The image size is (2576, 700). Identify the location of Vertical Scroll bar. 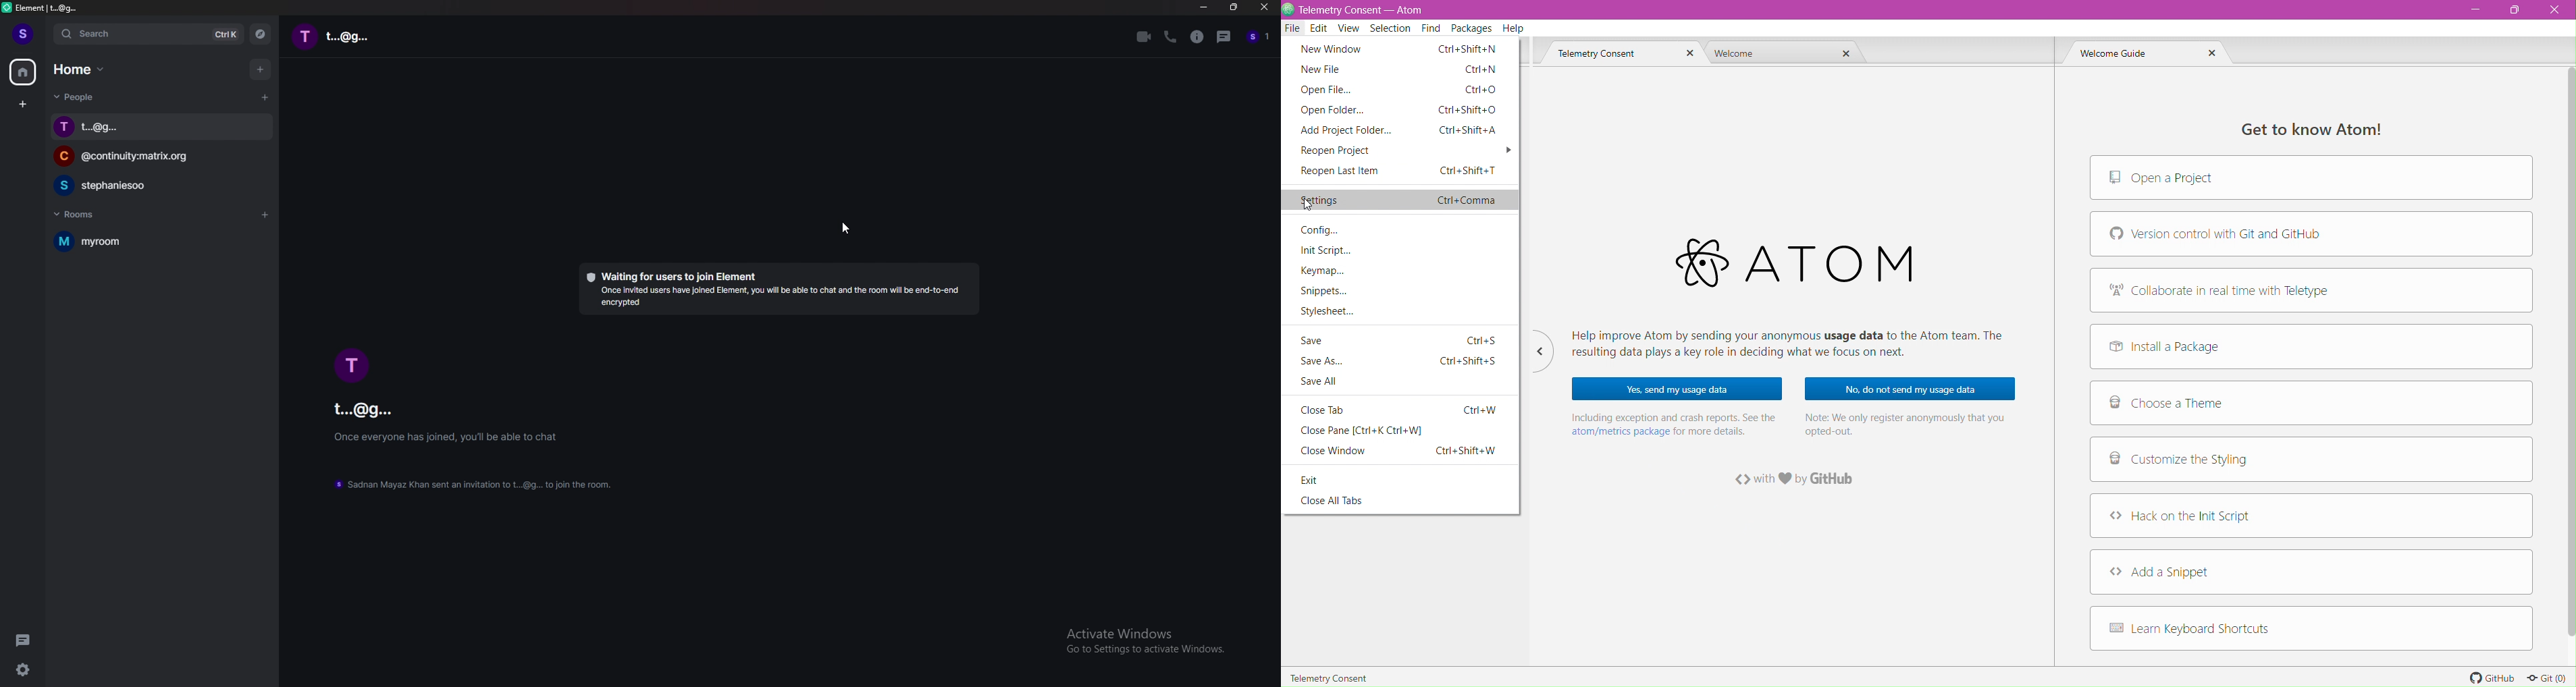
(2565, 353).